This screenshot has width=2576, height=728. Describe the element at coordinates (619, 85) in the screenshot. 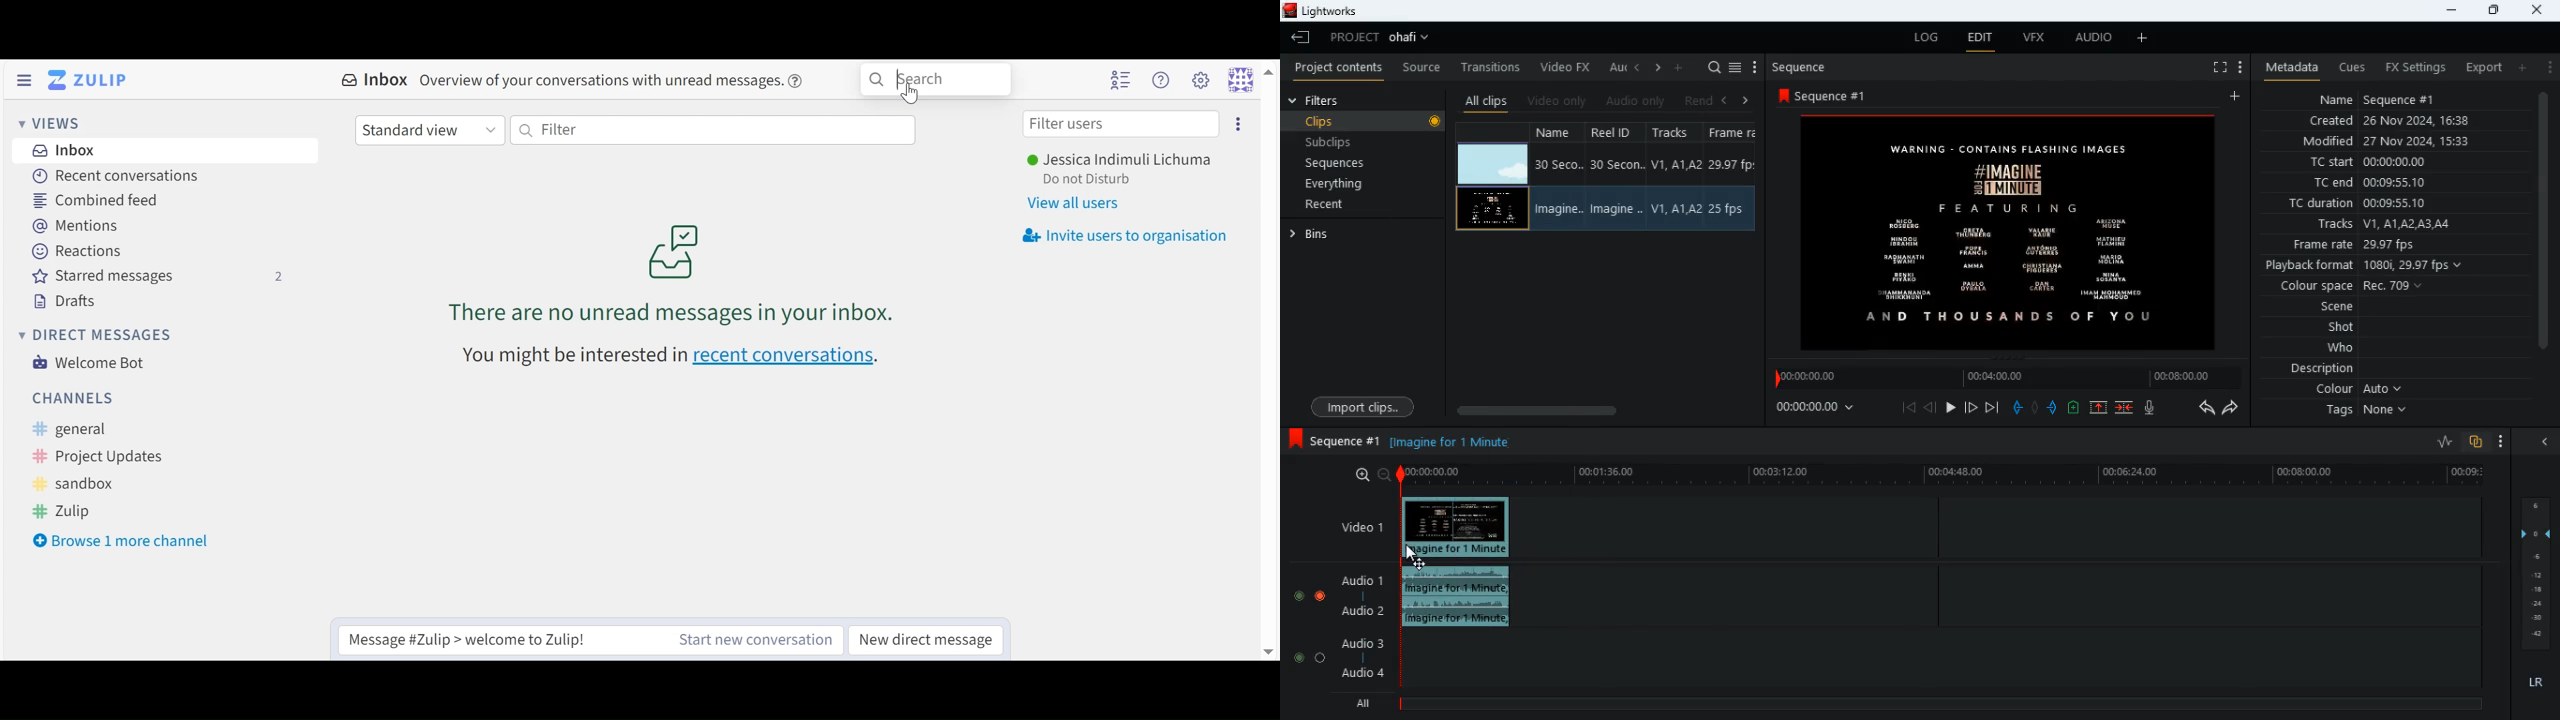

I see `overview` at that location.